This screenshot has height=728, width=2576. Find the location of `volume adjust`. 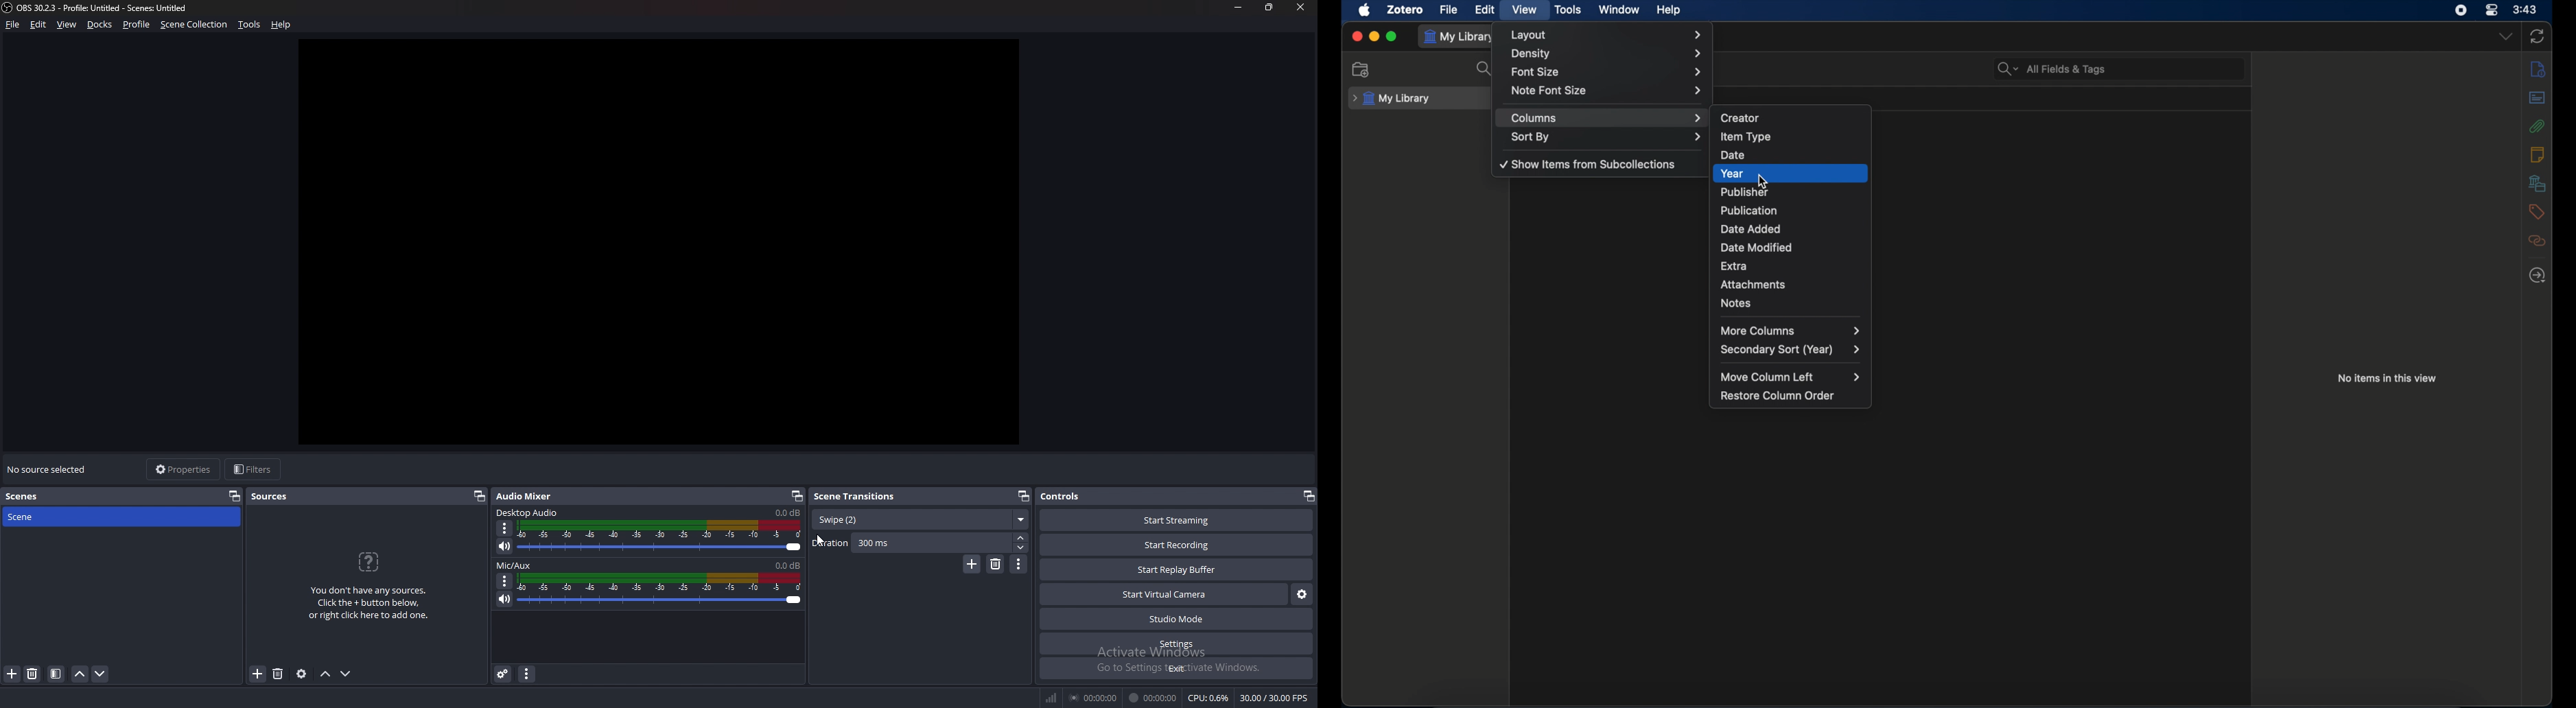

volume adjust is located at coordinates (661, 590).